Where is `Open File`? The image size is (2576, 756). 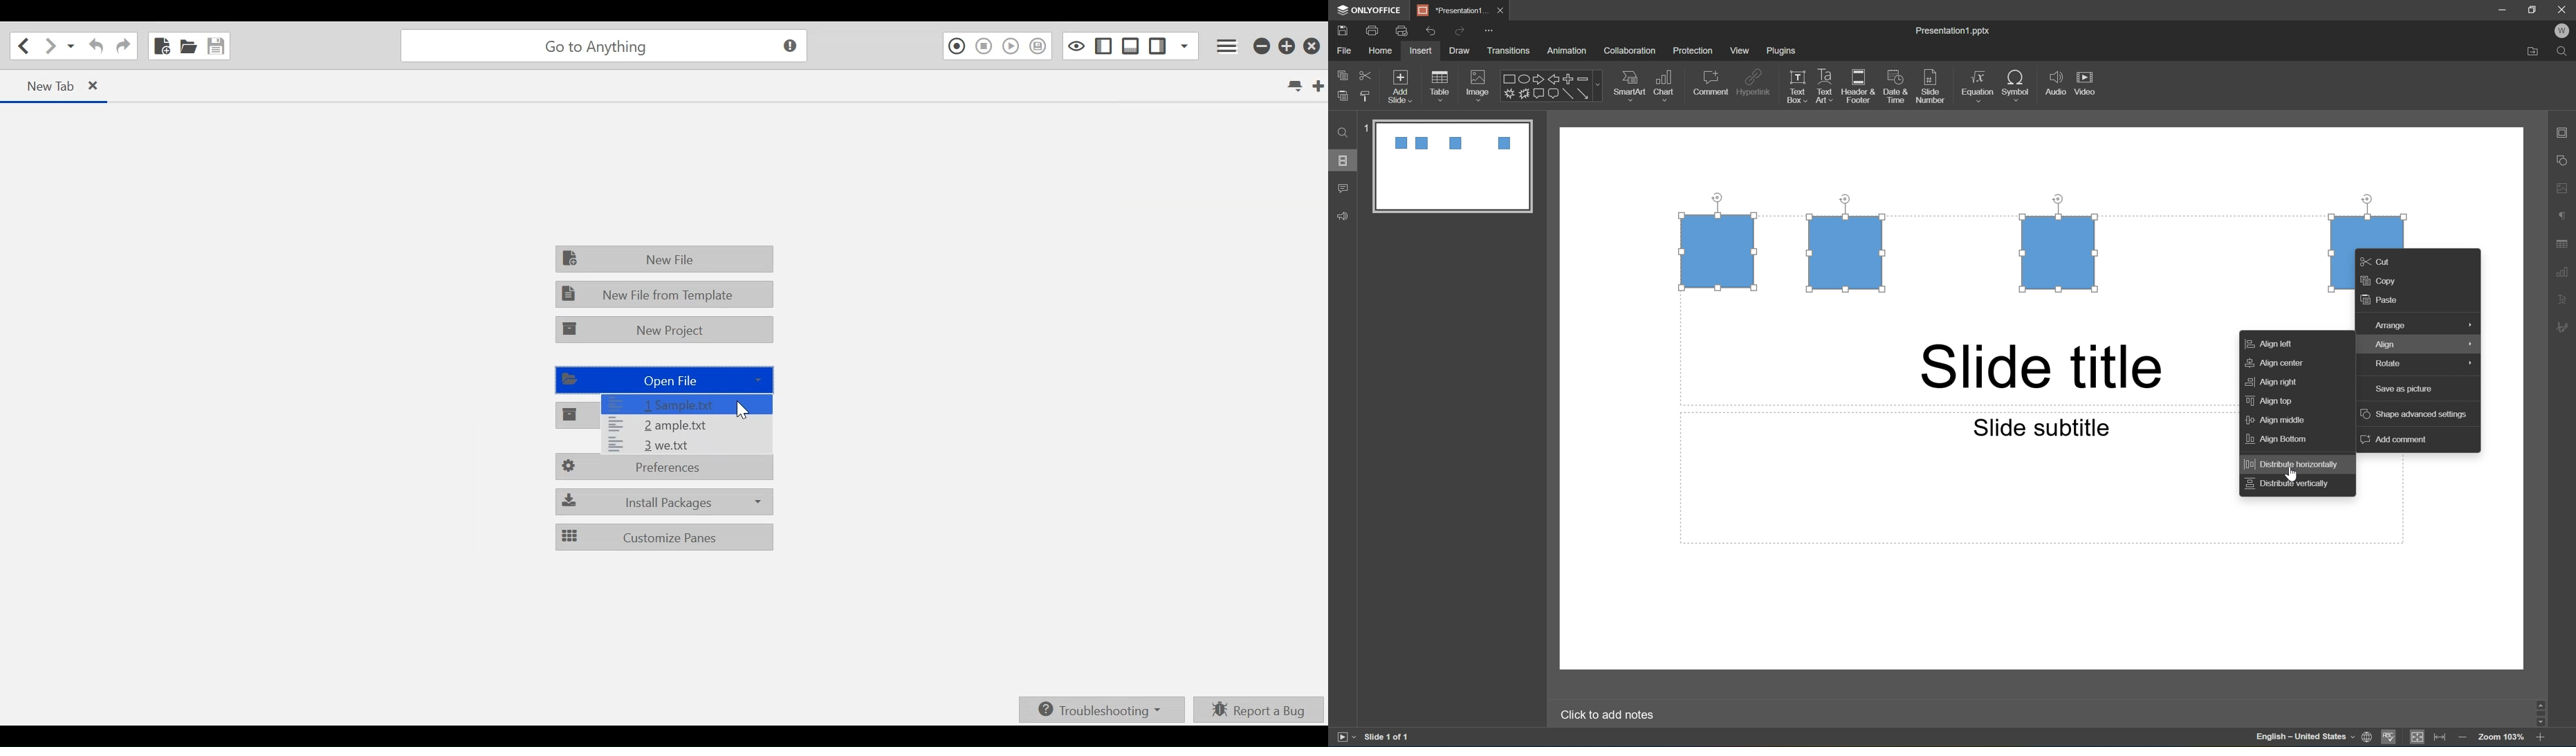
Open File is located at coordinates (188, 45).